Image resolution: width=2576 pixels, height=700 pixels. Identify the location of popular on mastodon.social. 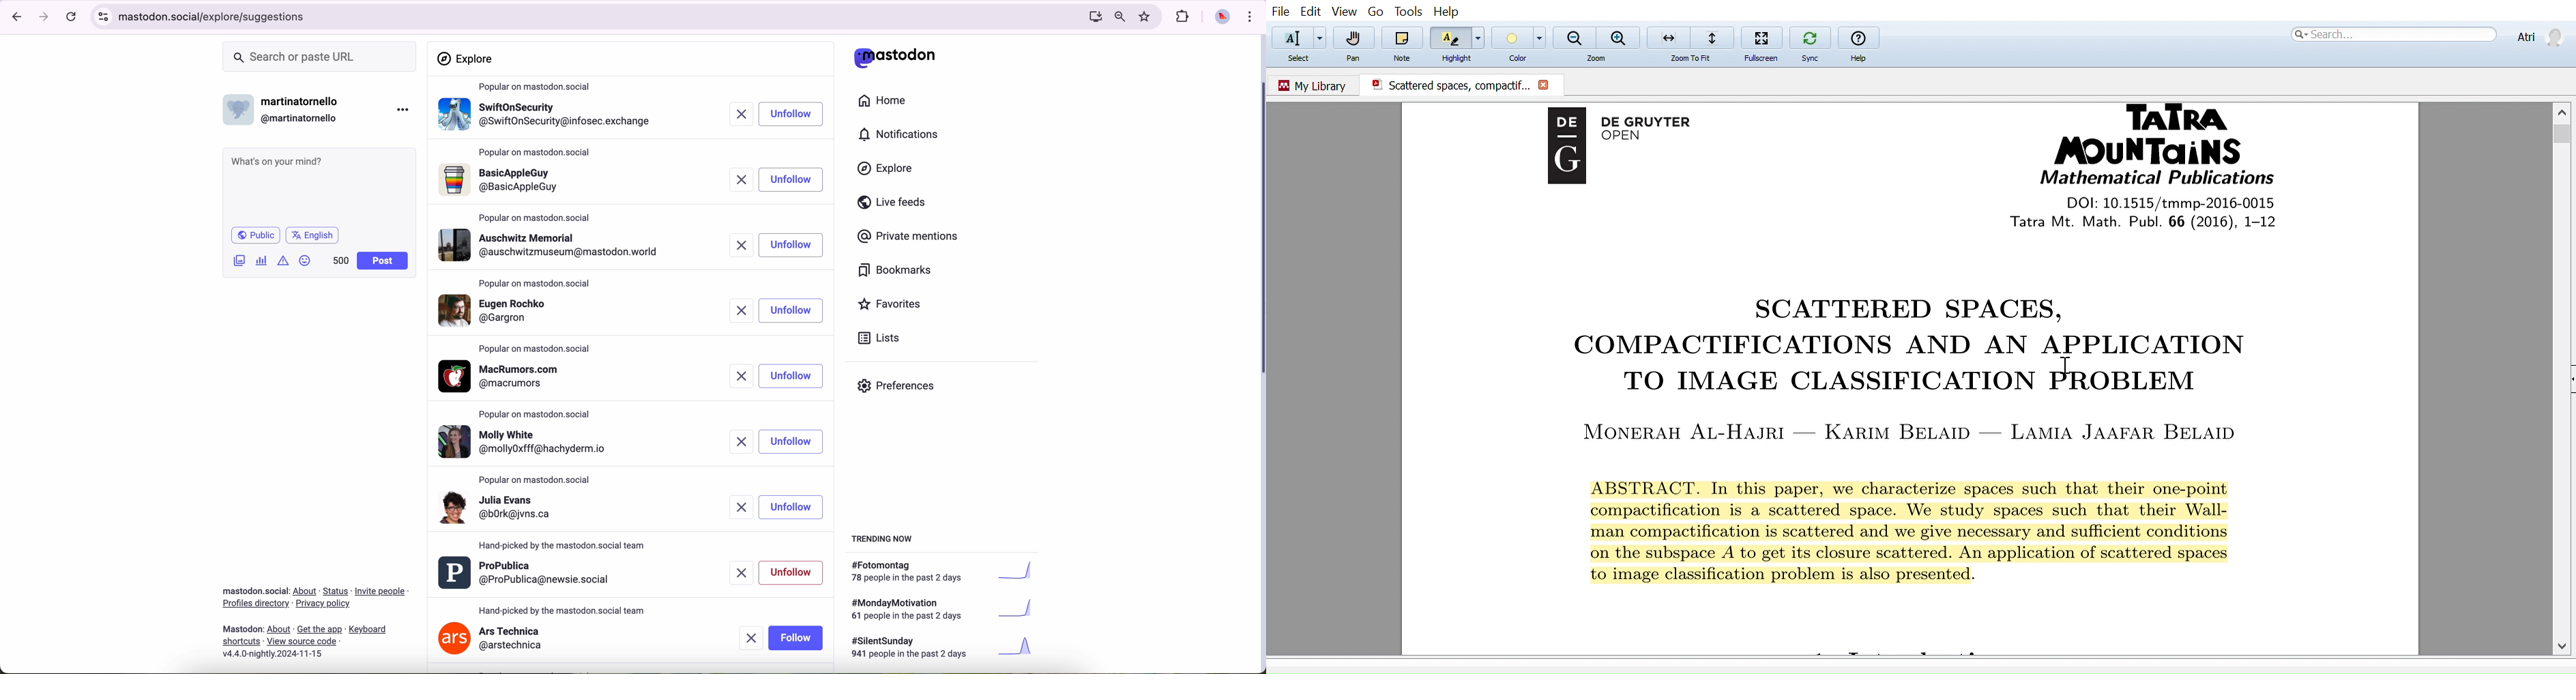
(539, 416).